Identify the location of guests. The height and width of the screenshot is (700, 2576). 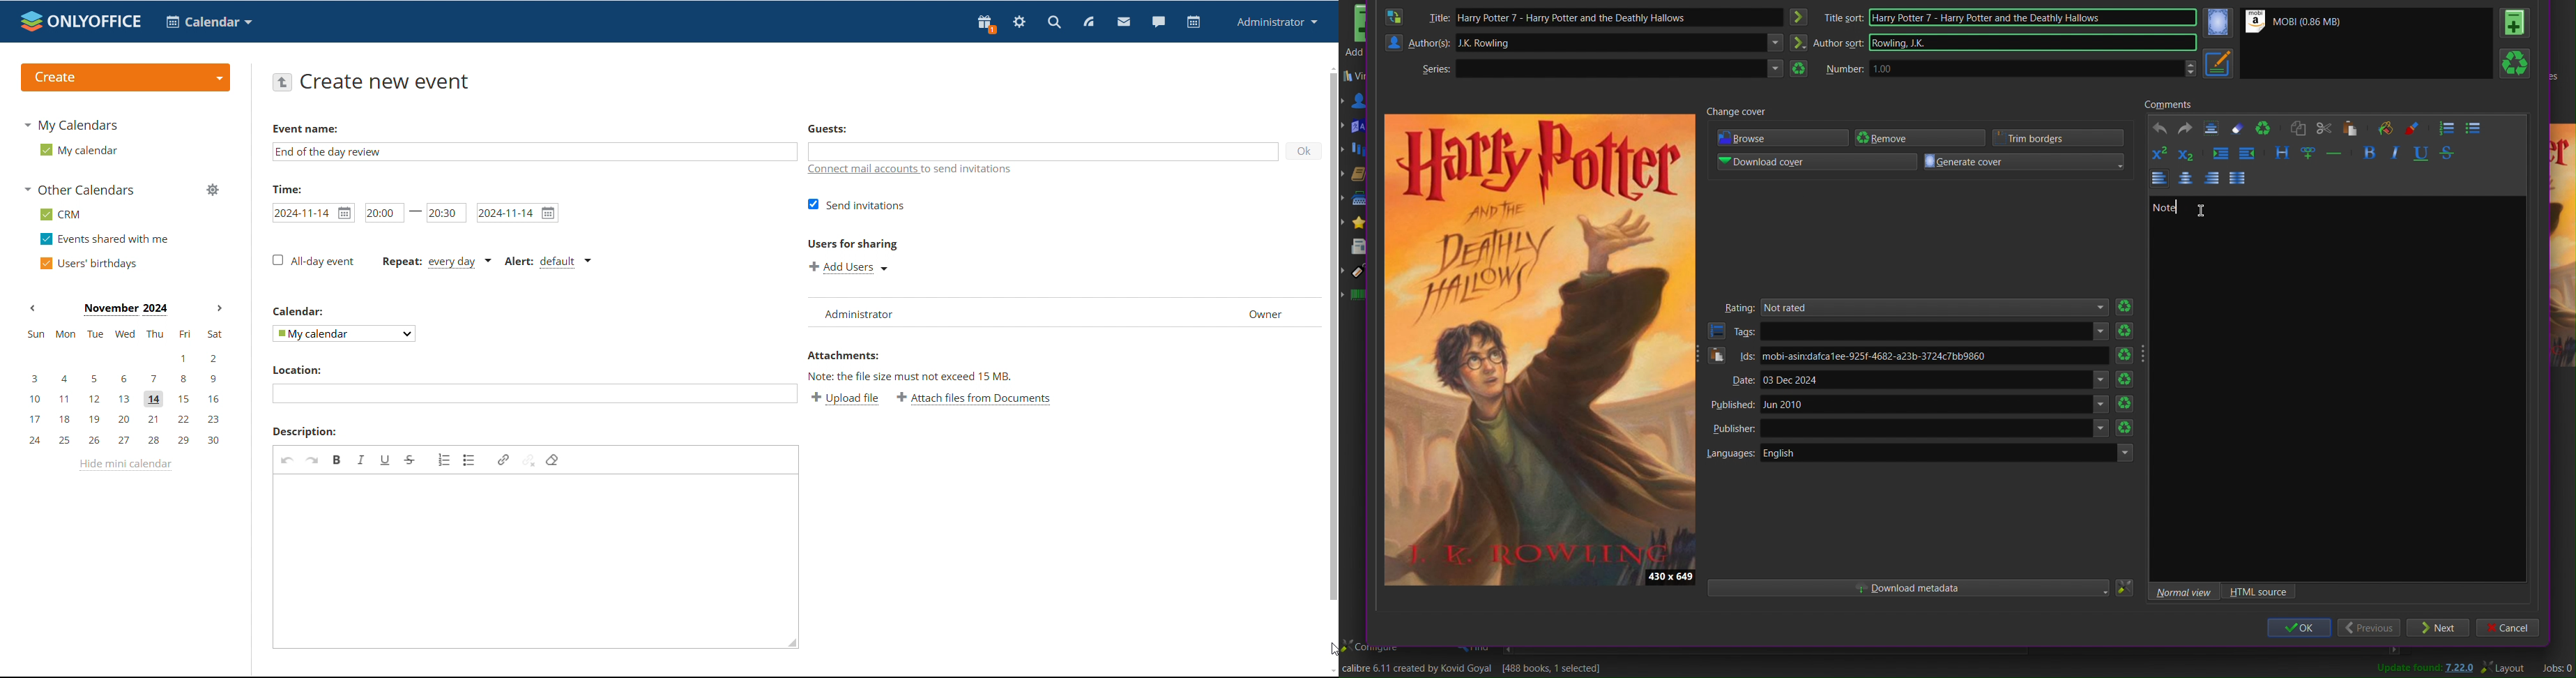
(827, 128).